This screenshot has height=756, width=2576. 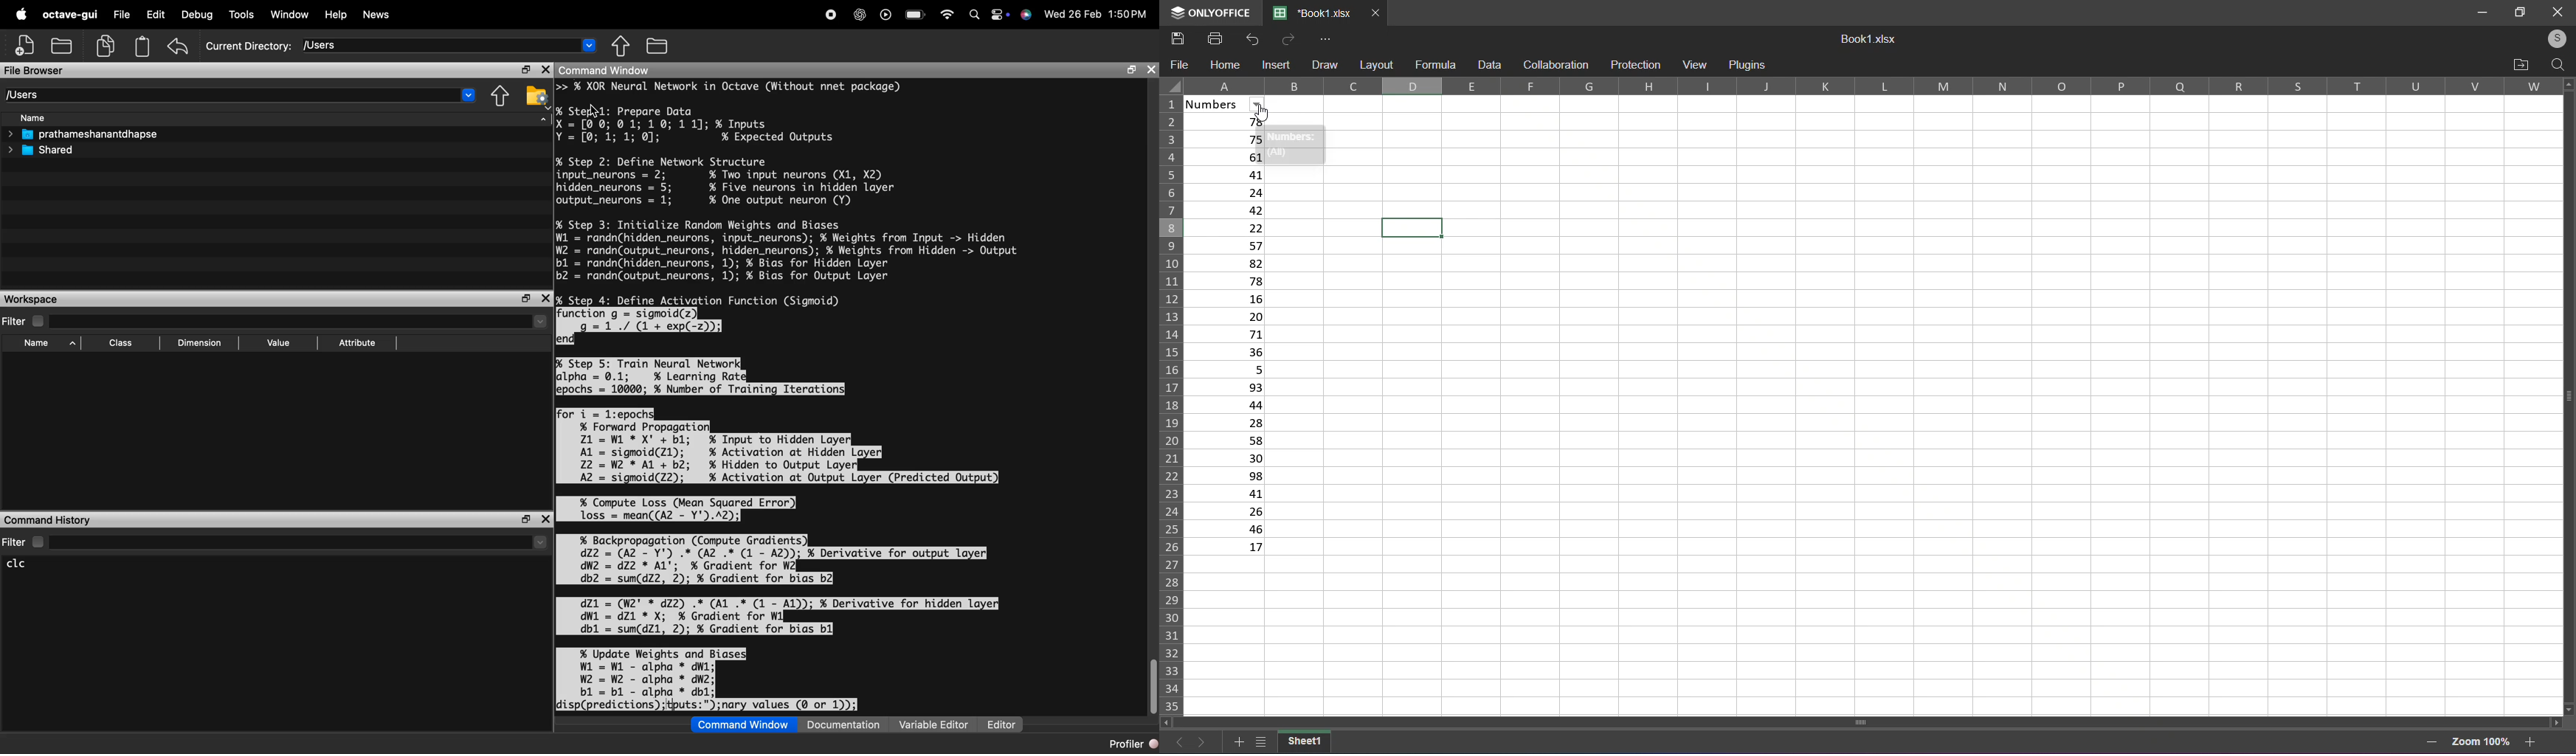 I want to click on Name , so click(x=43, y=345).